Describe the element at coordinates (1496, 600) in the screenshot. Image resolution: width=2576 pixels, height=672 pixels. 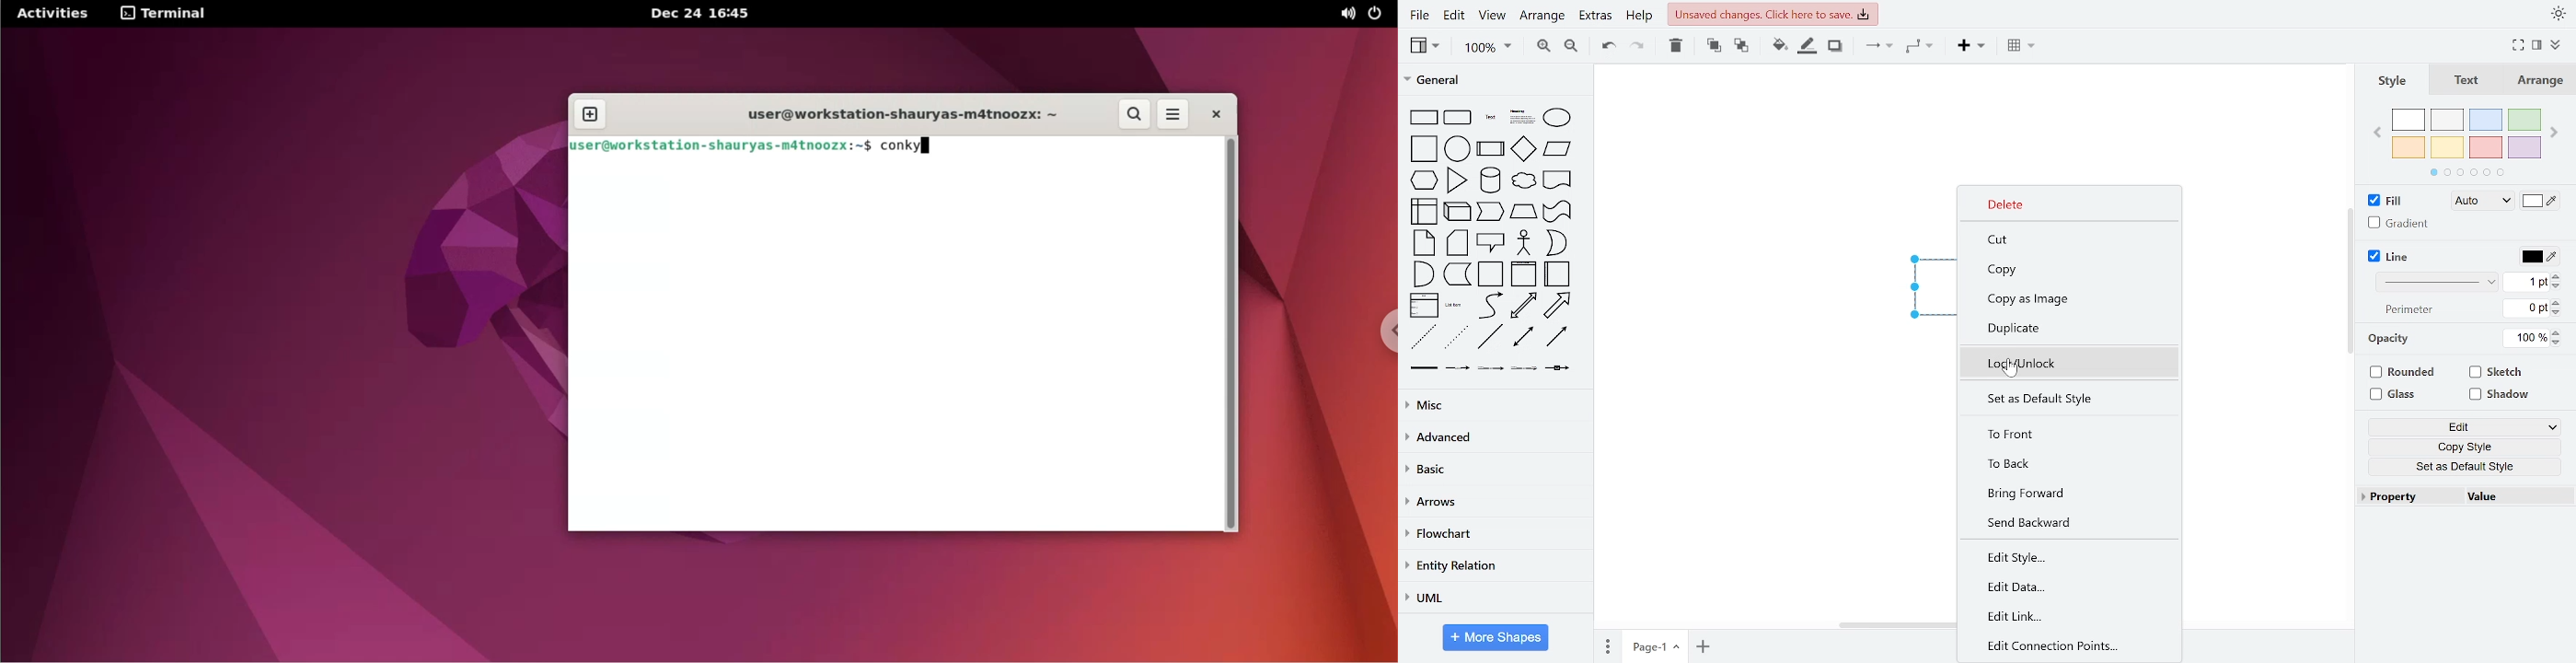
I see `UML` at that location.